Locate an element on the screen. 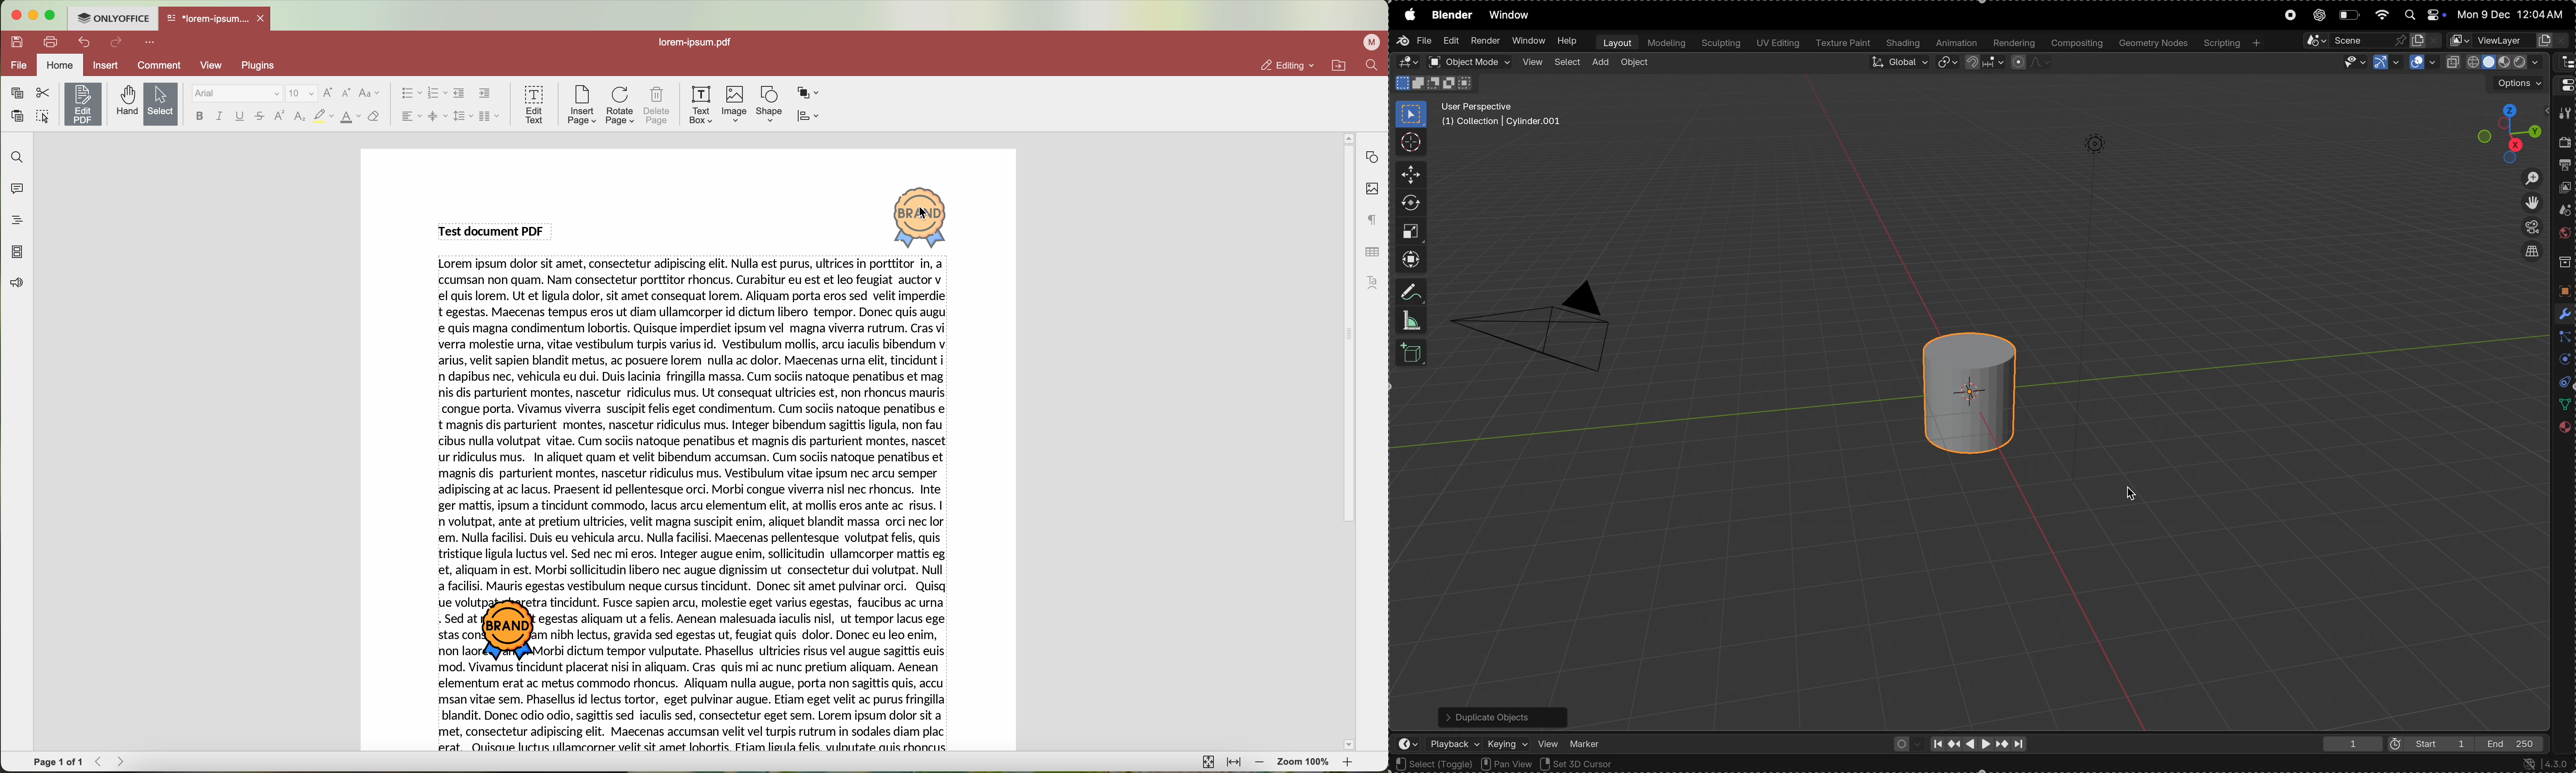 This screenshot has width=2576, height=784. decrease indent is located at coordinates (459, 93).